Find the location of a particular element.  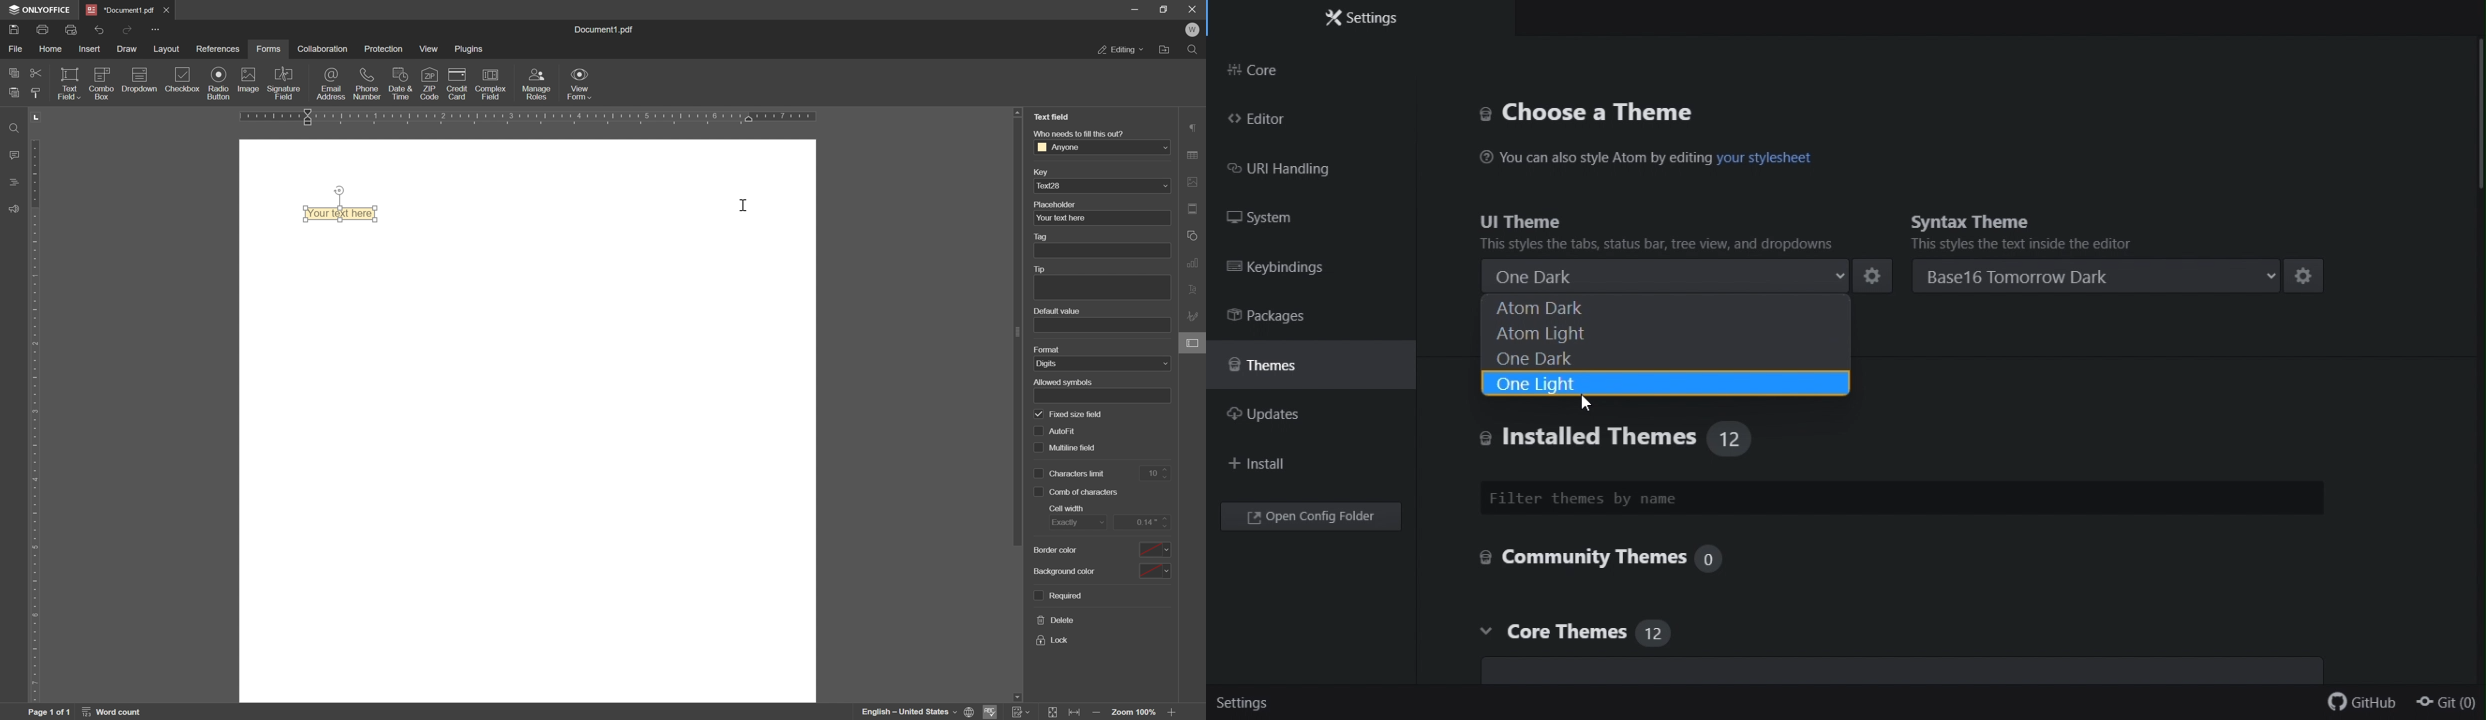

tip is located at coordinates (1041, 269).